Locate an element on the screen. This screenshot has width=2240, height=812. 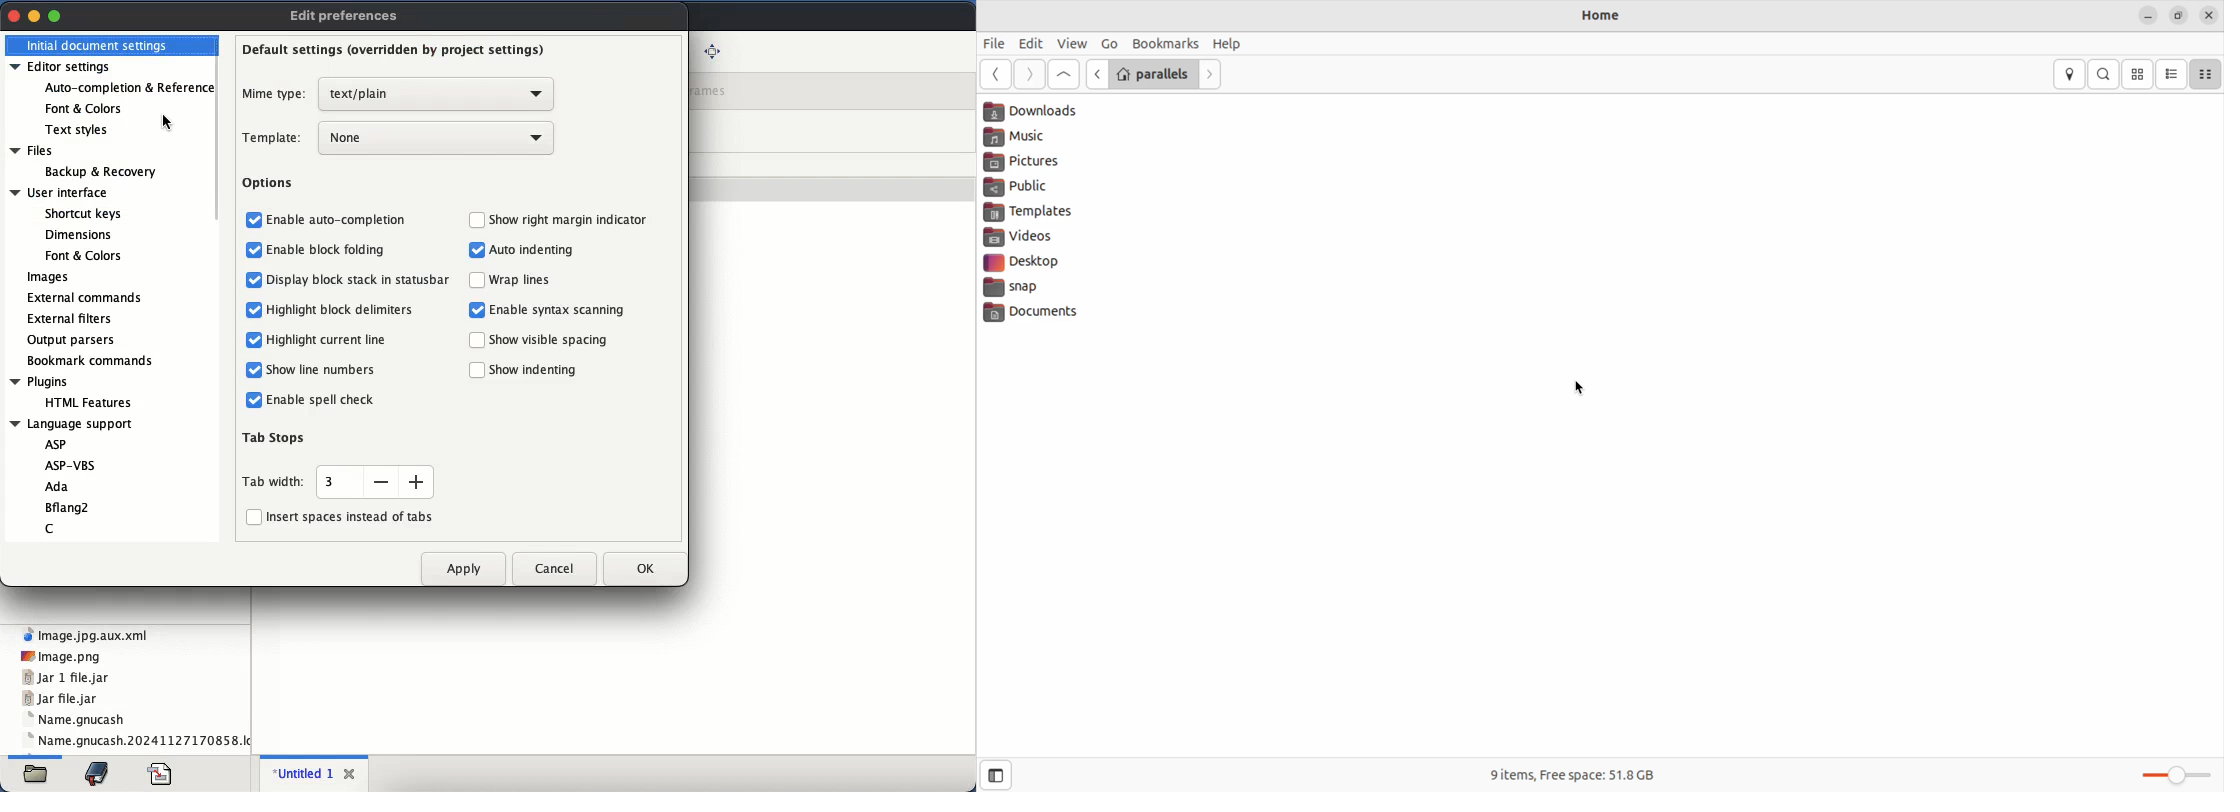
parallels is located at coordinates (1154, 73).